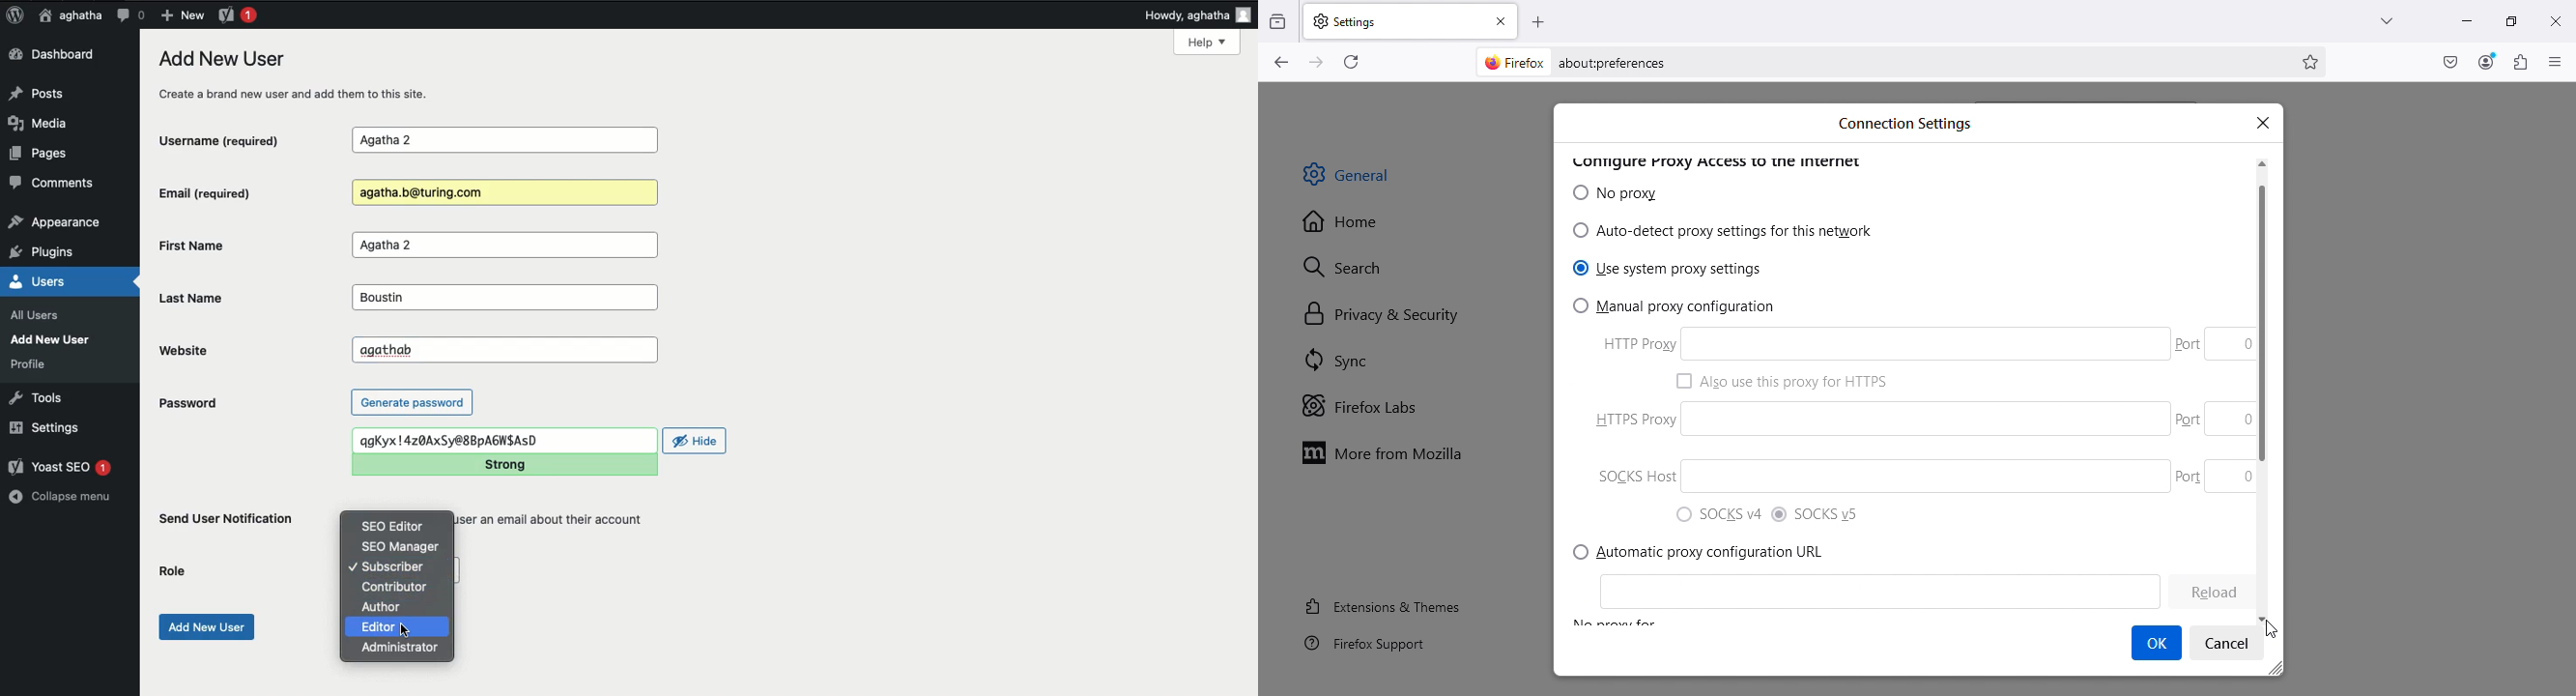 The height and width of the screenshot is (700, 2576). What do you see at coordinates (1353, 173) in the screenshot?
I see `General` at bounding box center [1353, 173].